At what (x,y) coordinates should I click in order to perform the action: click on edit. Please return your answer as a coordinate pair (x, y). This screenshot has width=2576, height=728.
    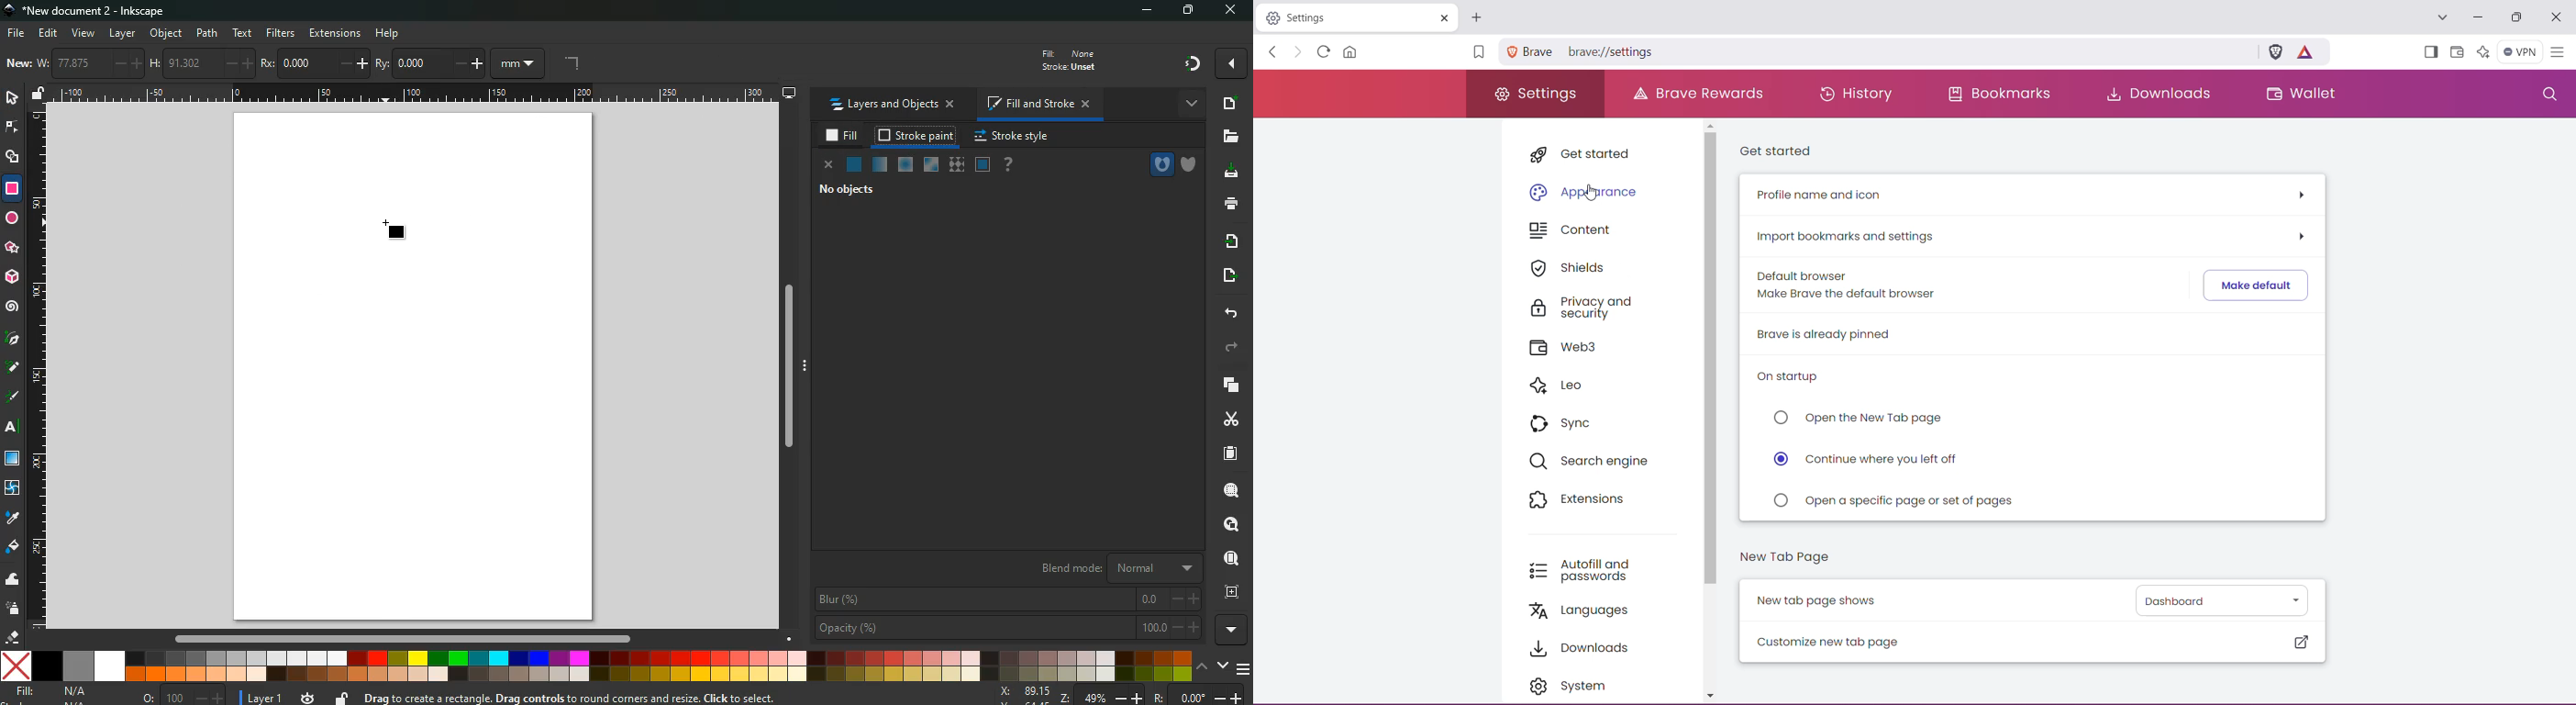
    Looking at the image, I should click on (49, 33).